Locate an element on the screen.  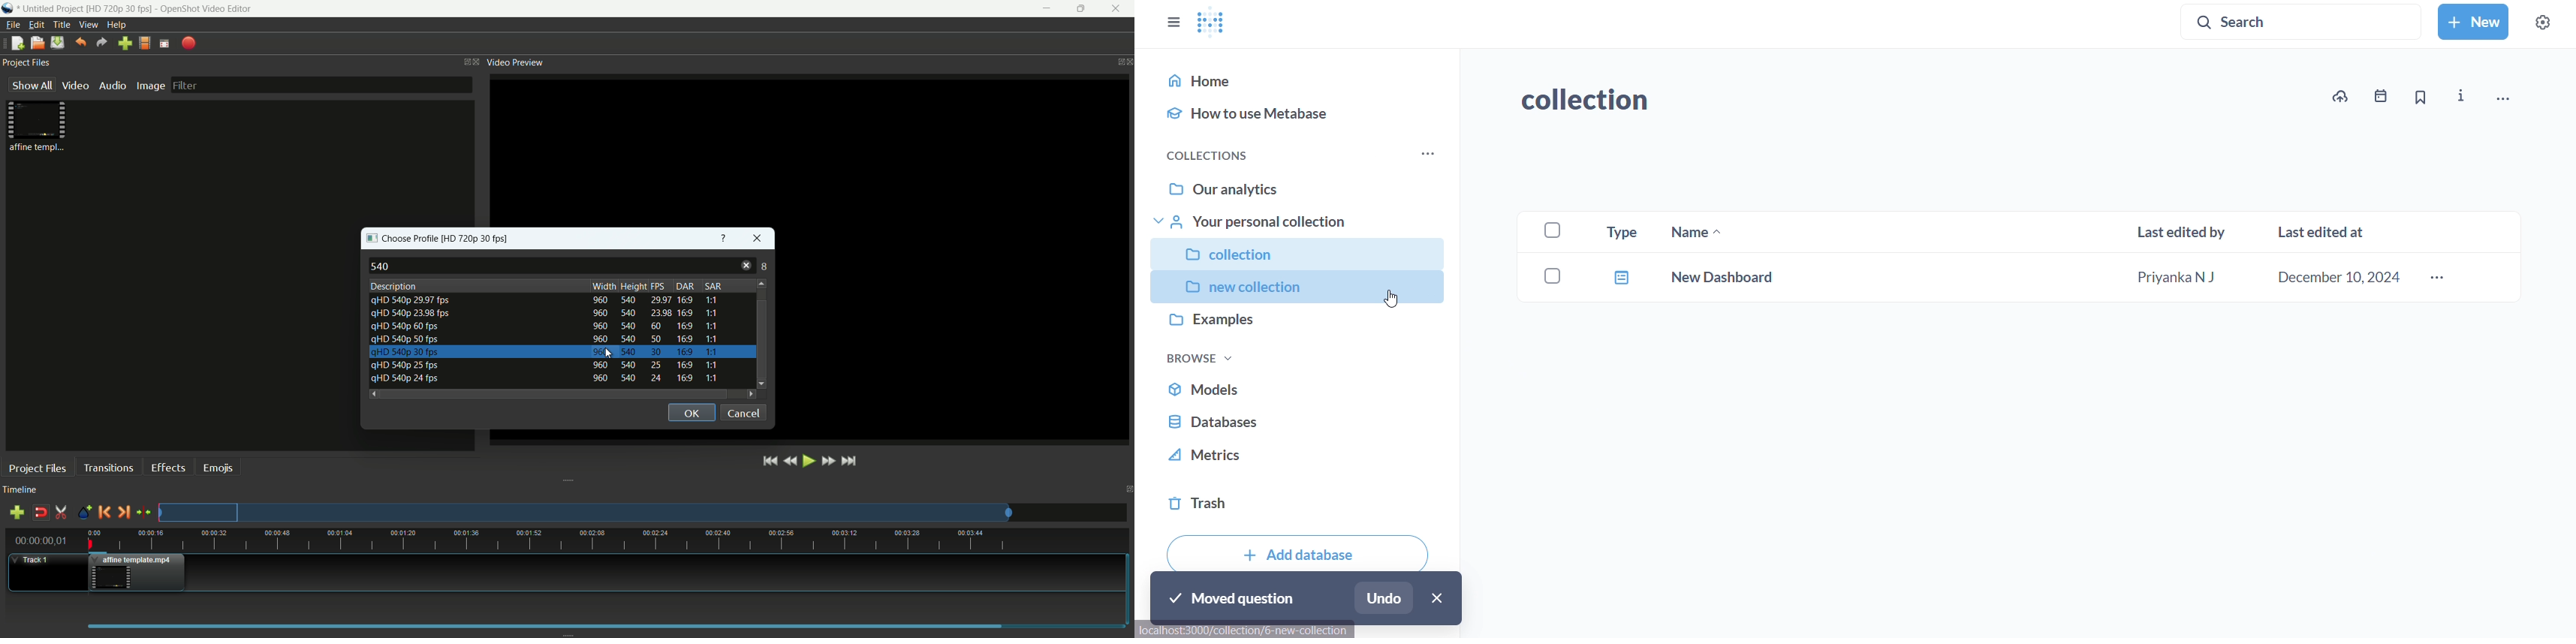
profile-1 is located at coordinates (548, 299).